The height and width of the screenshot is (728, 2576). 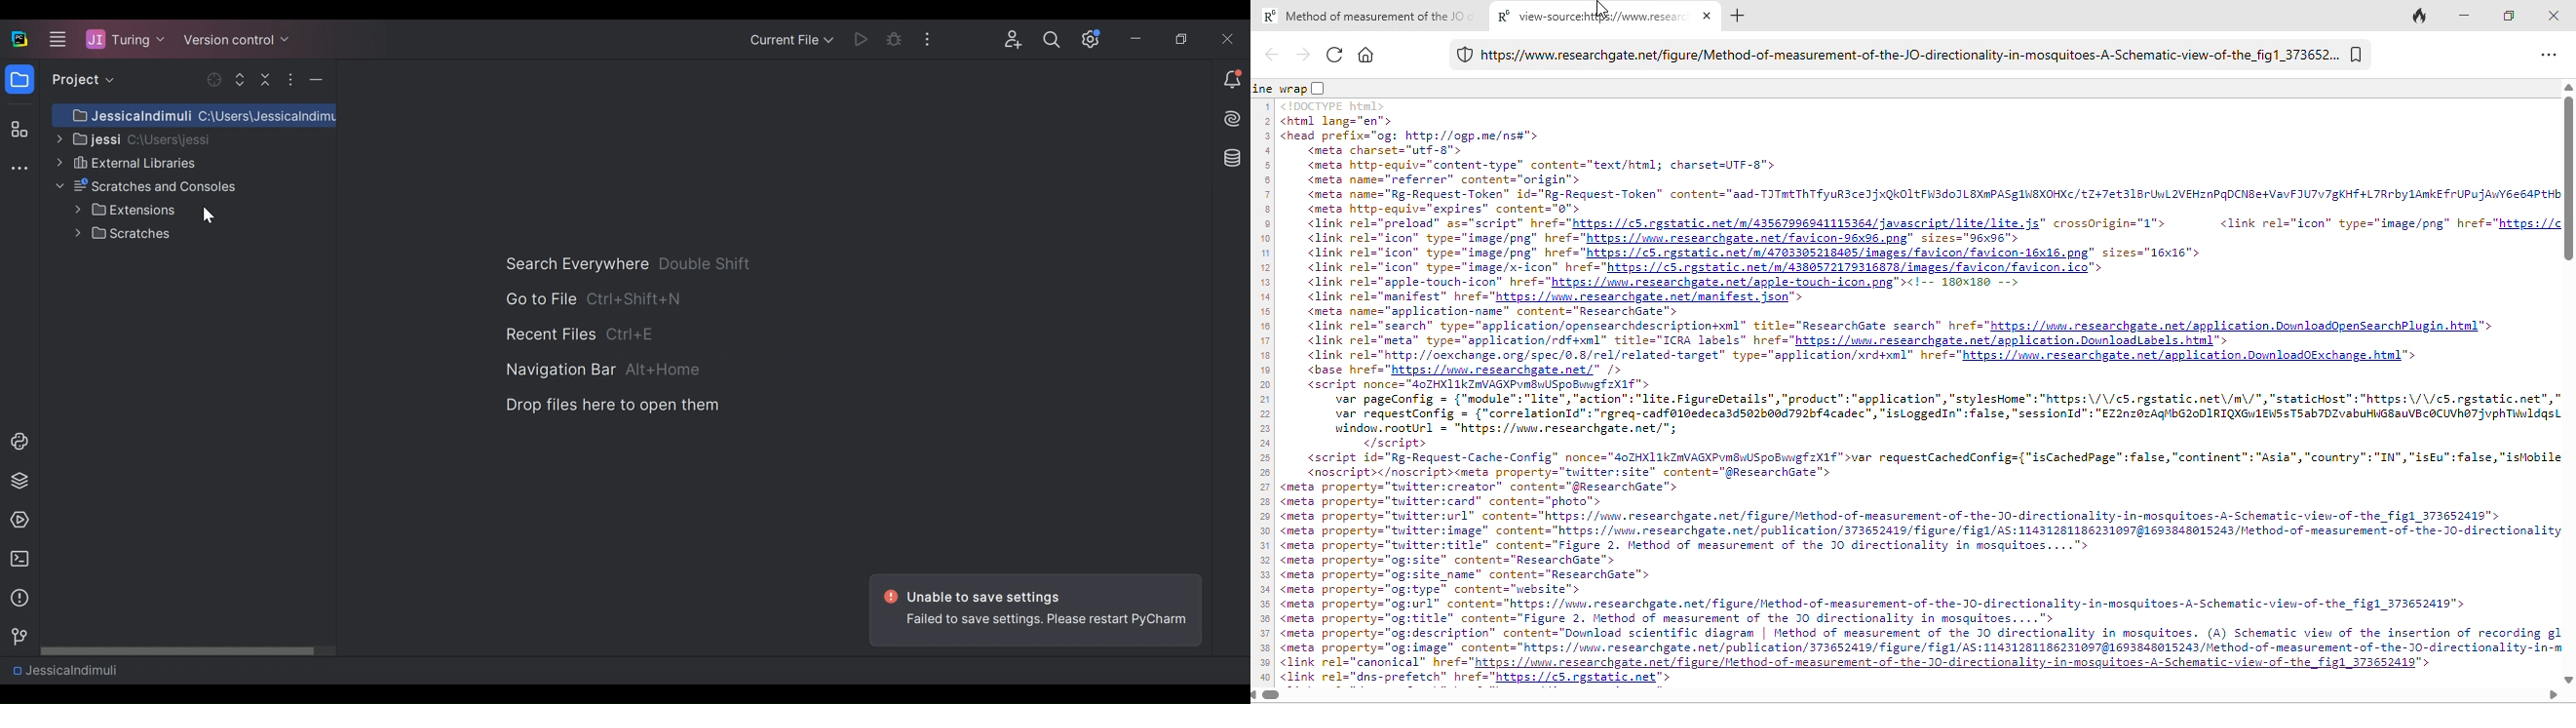 I want to click on shortcut, so click(x=706, y=263).